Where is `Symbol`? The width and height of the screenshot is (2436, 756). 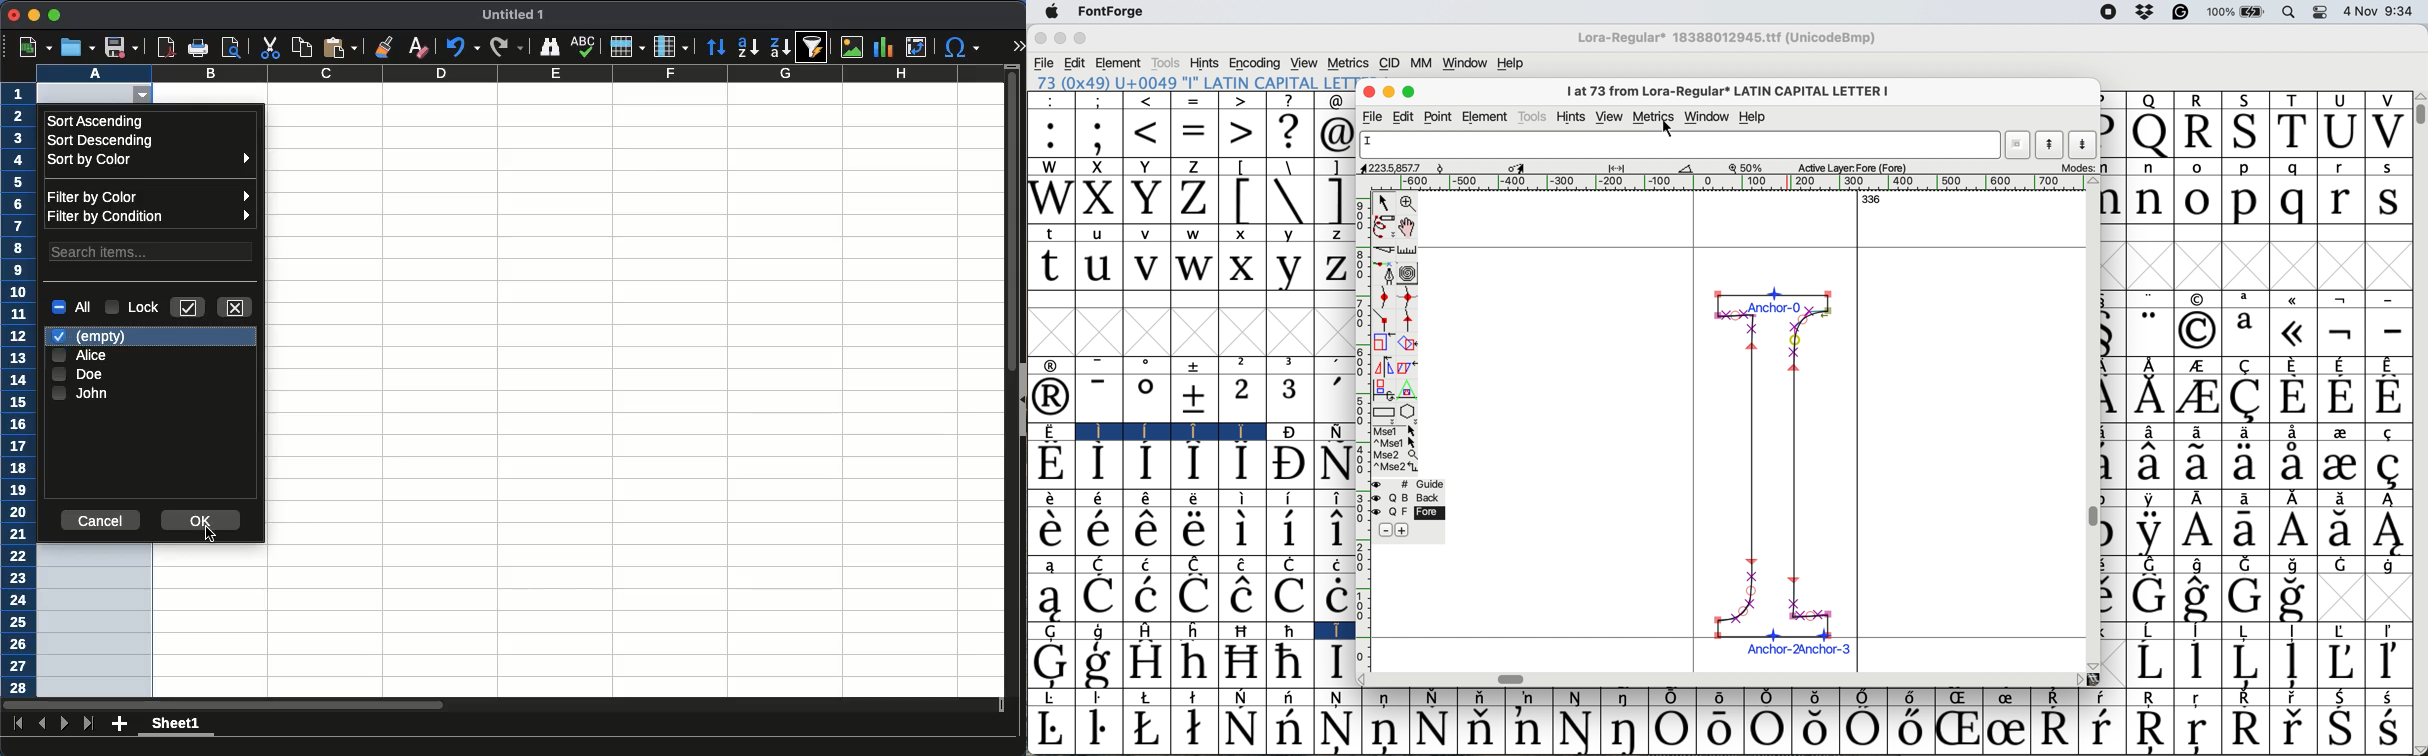 Symbol is located at coordinates (1294, 564).